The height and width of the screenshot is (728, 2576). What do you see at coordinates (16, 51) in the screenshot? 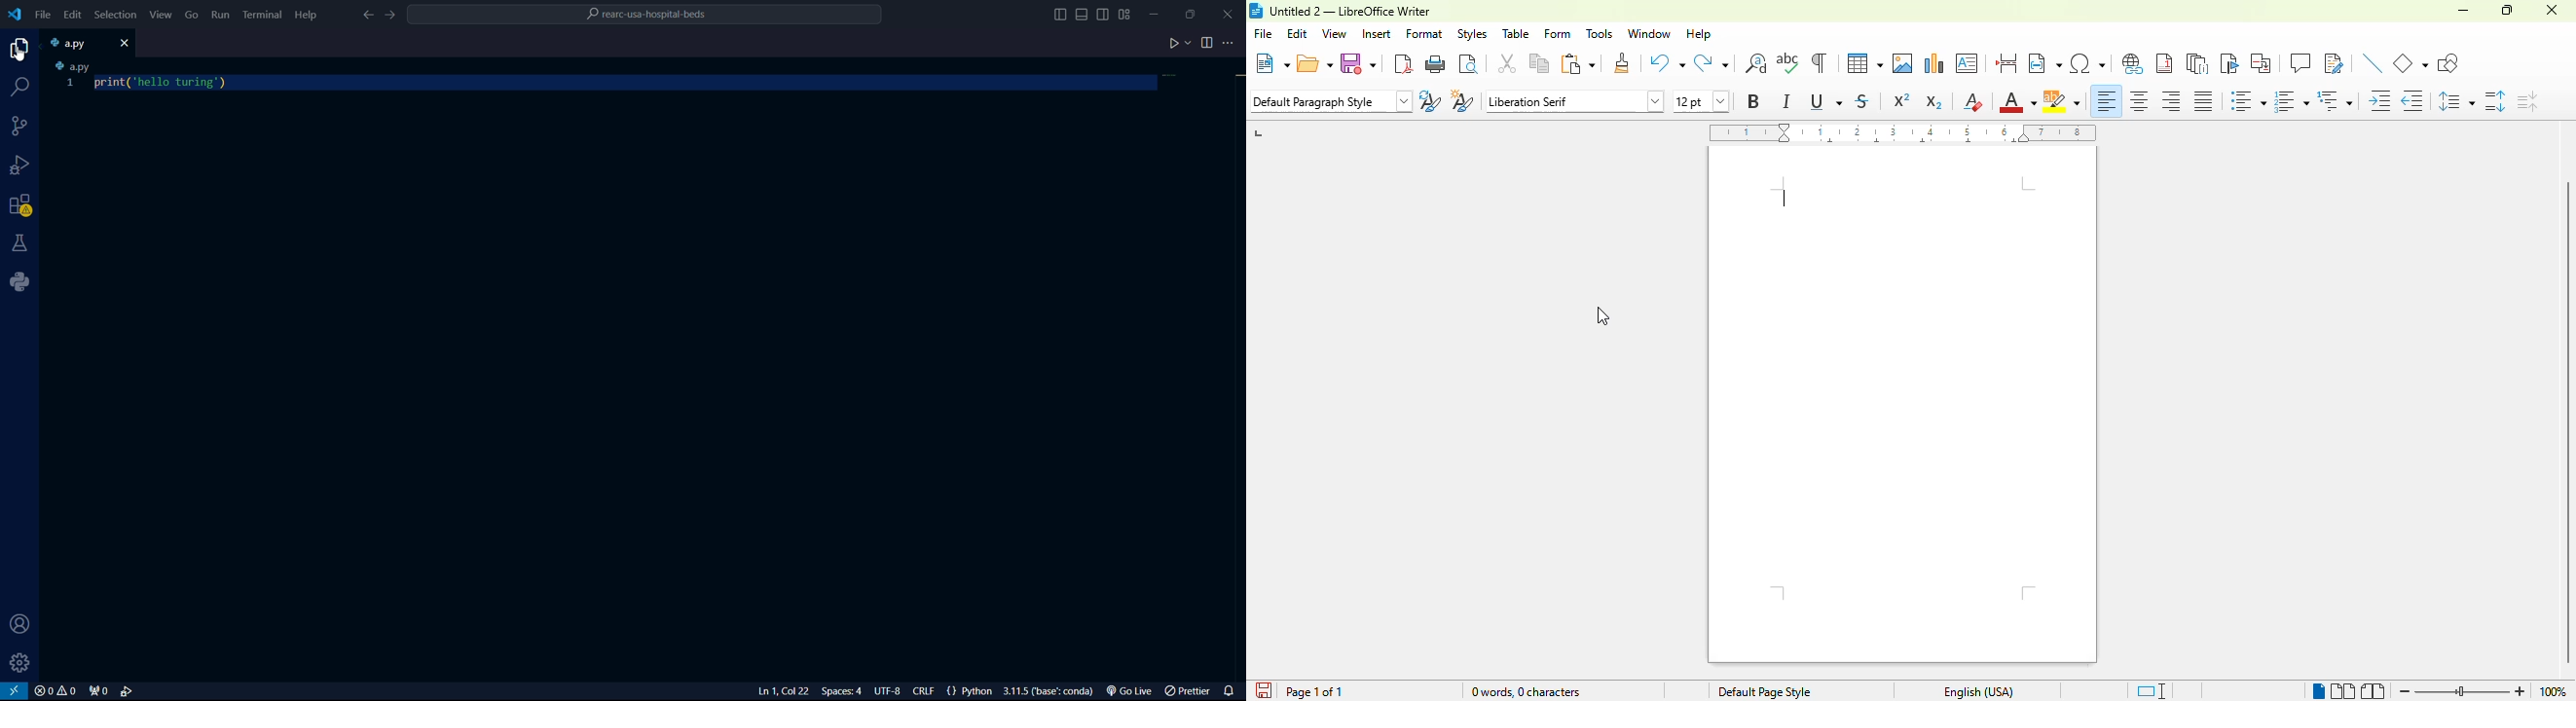
I see `explorer` at bounding box center [16, 51].